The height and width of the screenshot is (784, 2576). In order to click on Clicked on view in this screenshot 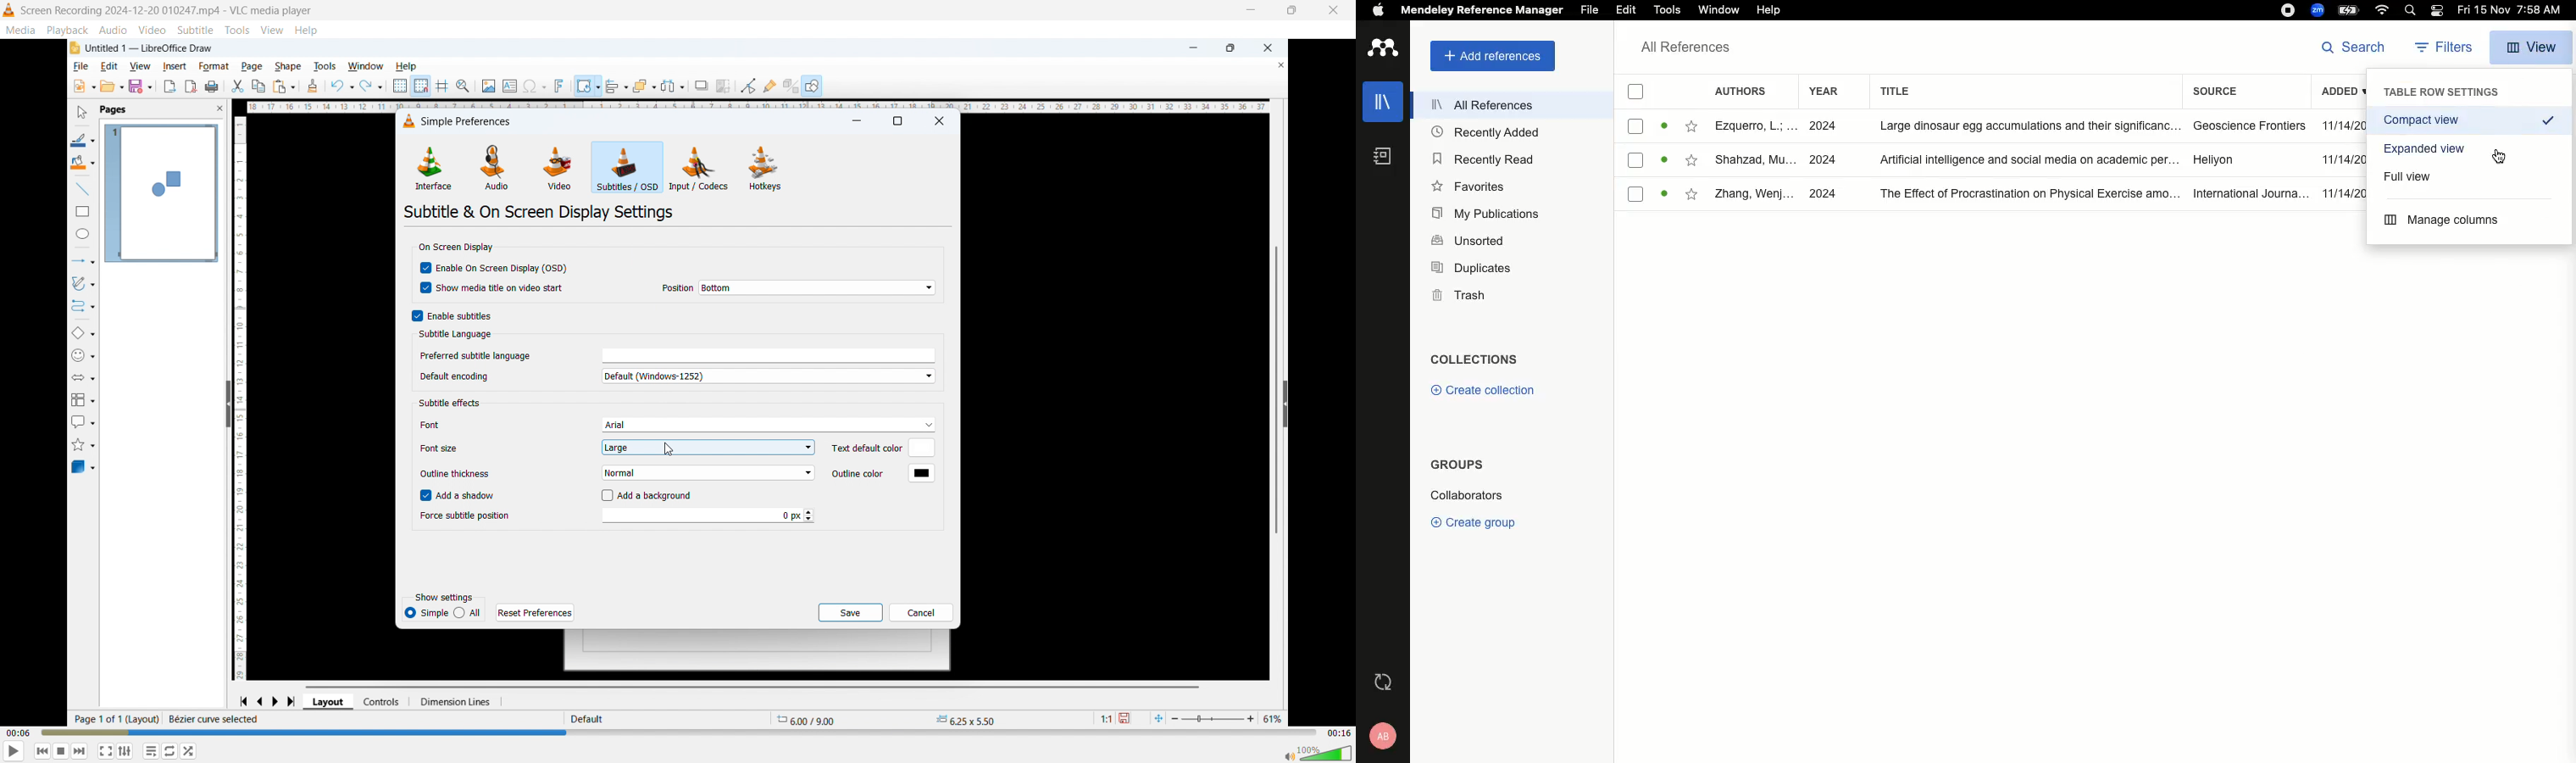, I will do `click(2533, 45)`.